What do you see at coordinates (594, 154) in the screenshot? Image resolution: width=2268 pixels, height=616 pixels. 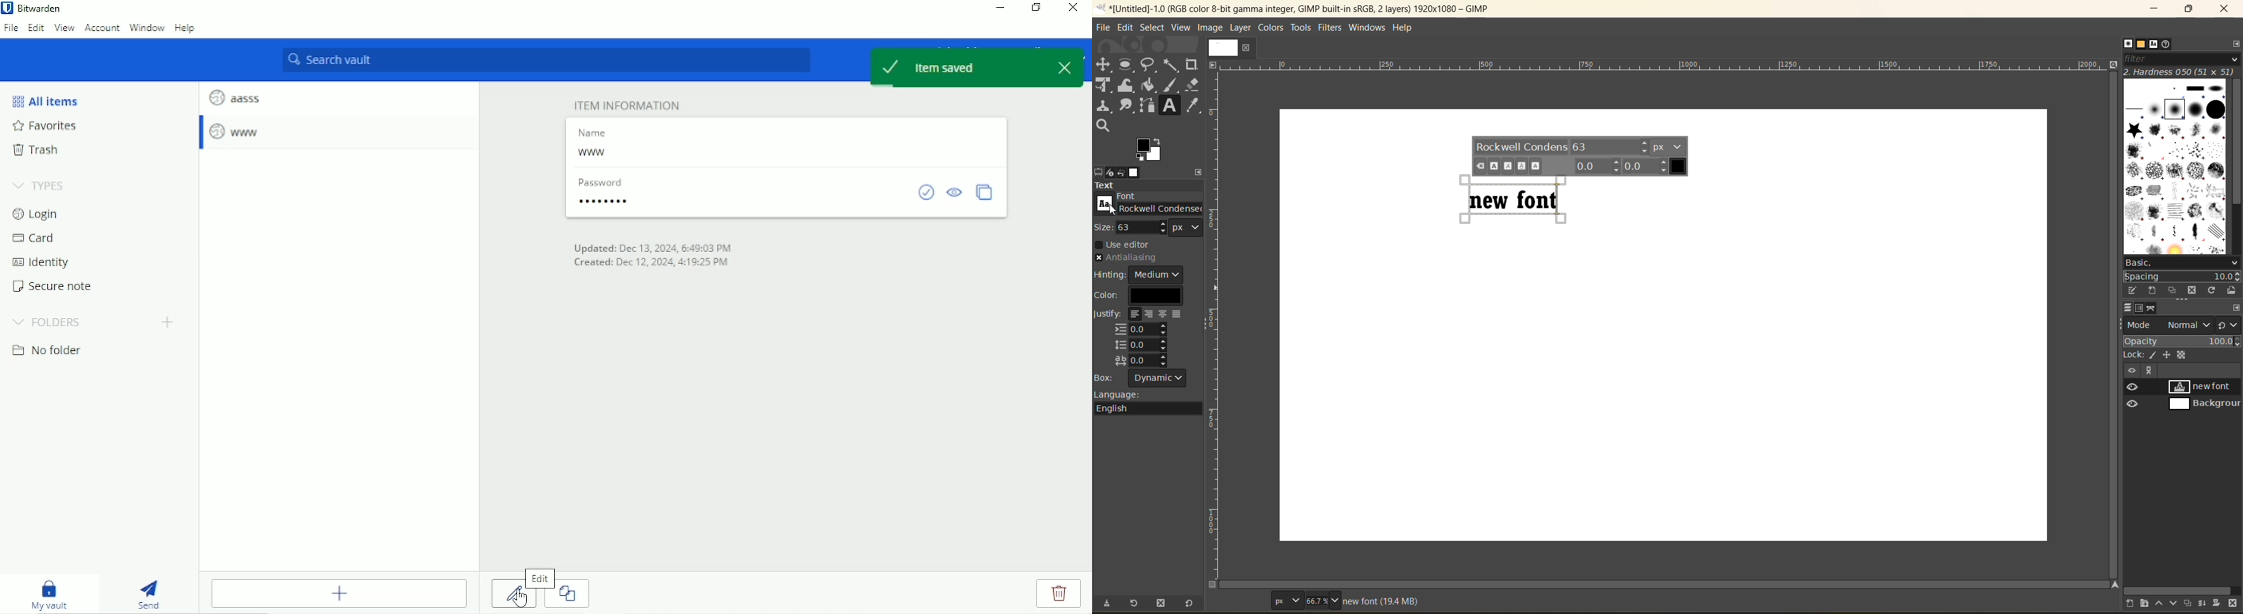 I see `www` at bounding box center [594, 154].